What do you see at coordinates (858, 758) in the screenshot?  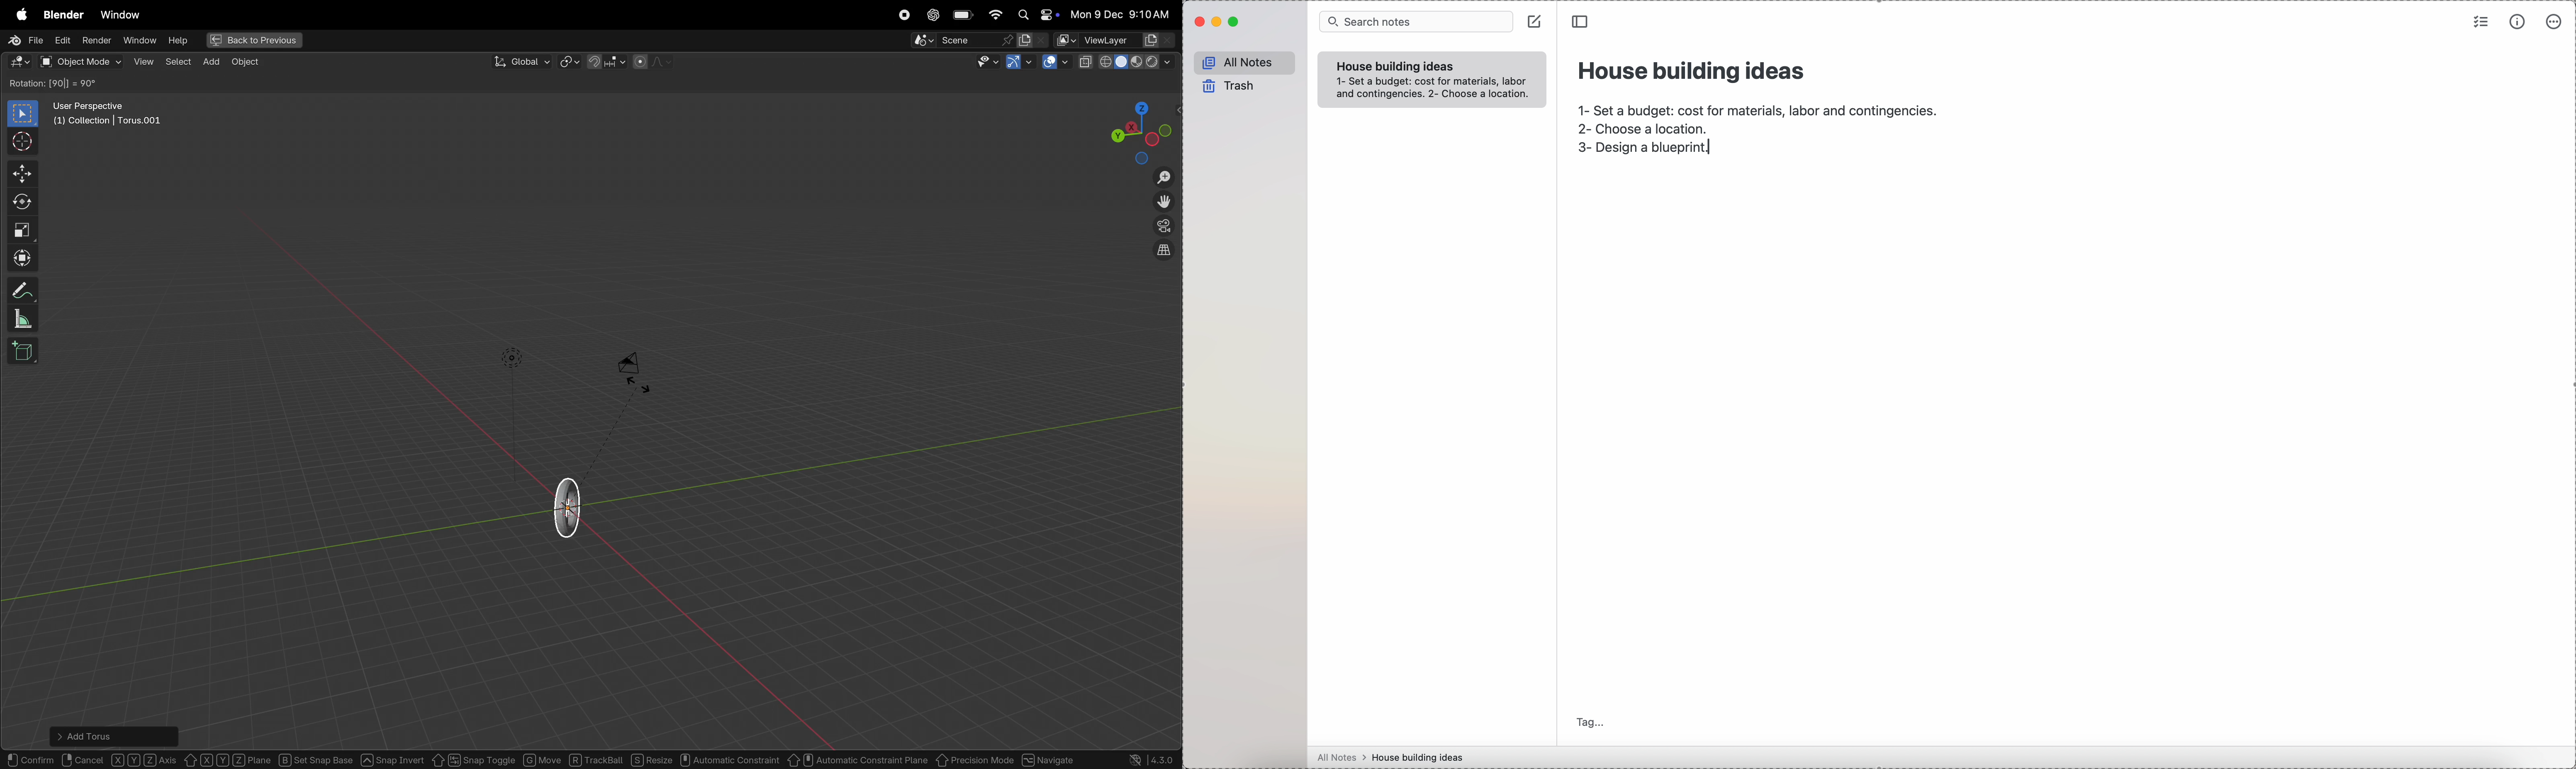 I see `automatic constraint plane` at bounding box center [858, 758].